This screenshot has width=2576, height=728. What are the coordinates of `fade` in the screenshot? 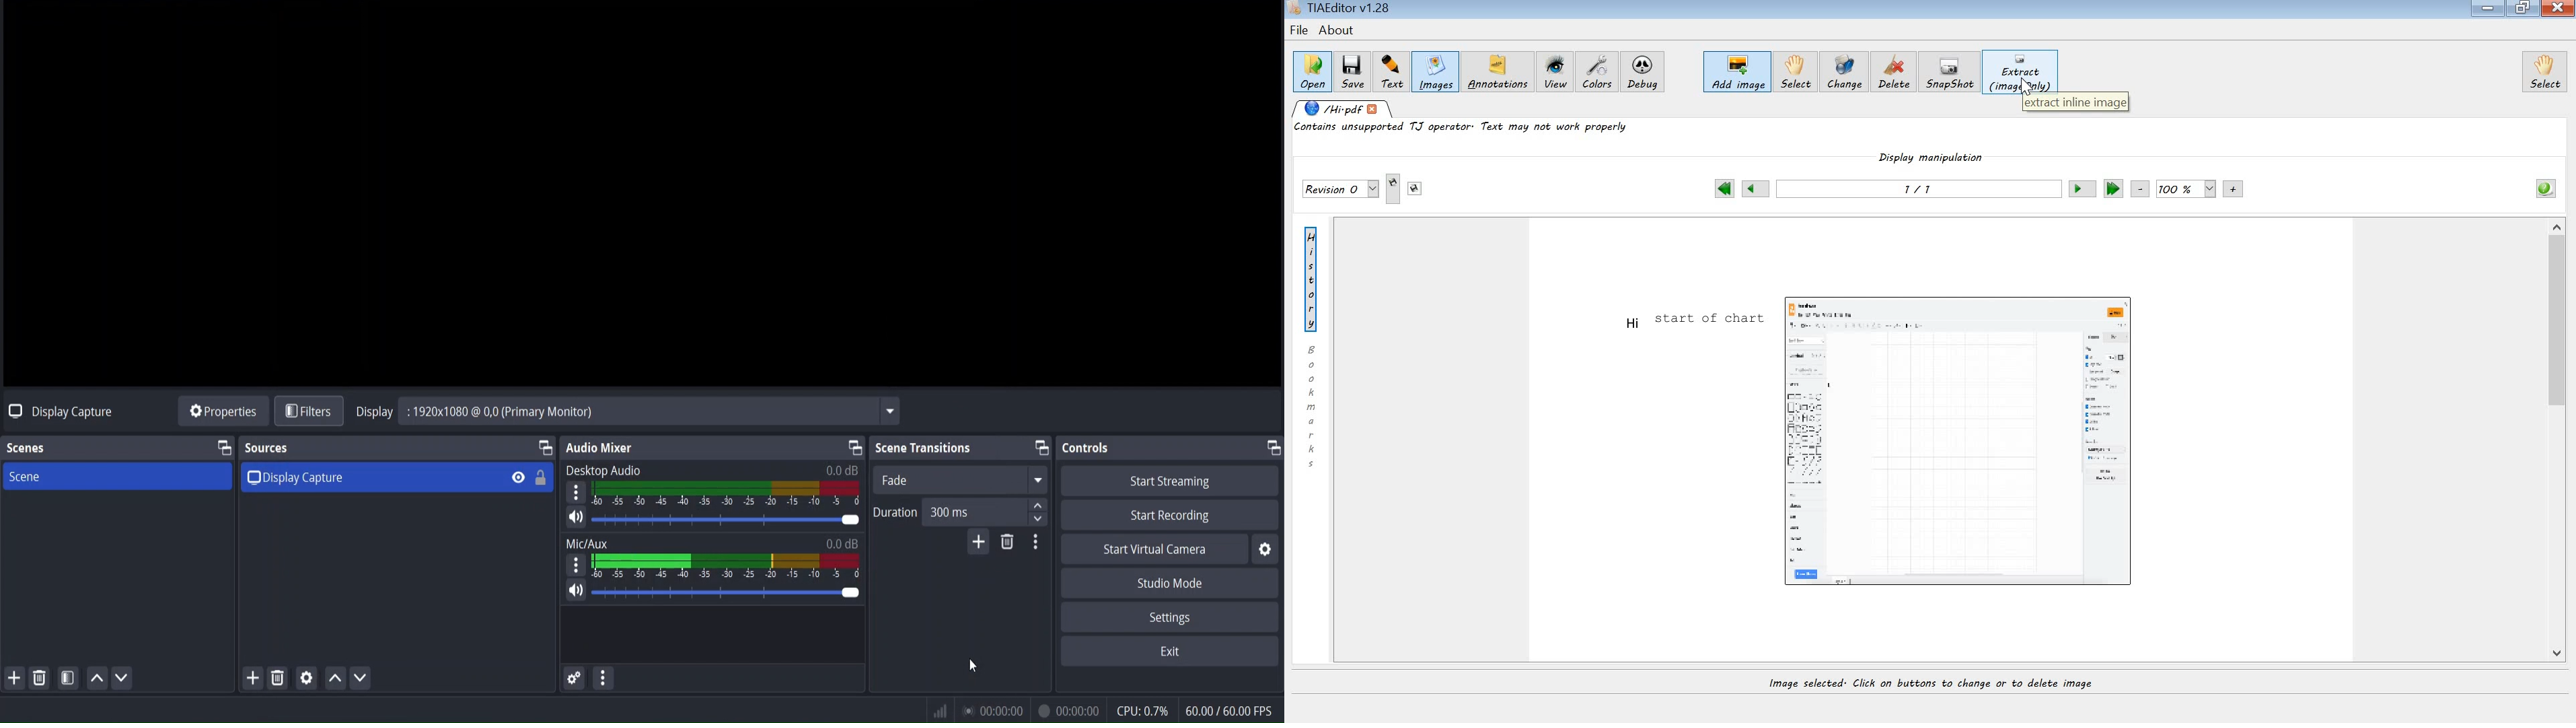 It's located at (896, 481).